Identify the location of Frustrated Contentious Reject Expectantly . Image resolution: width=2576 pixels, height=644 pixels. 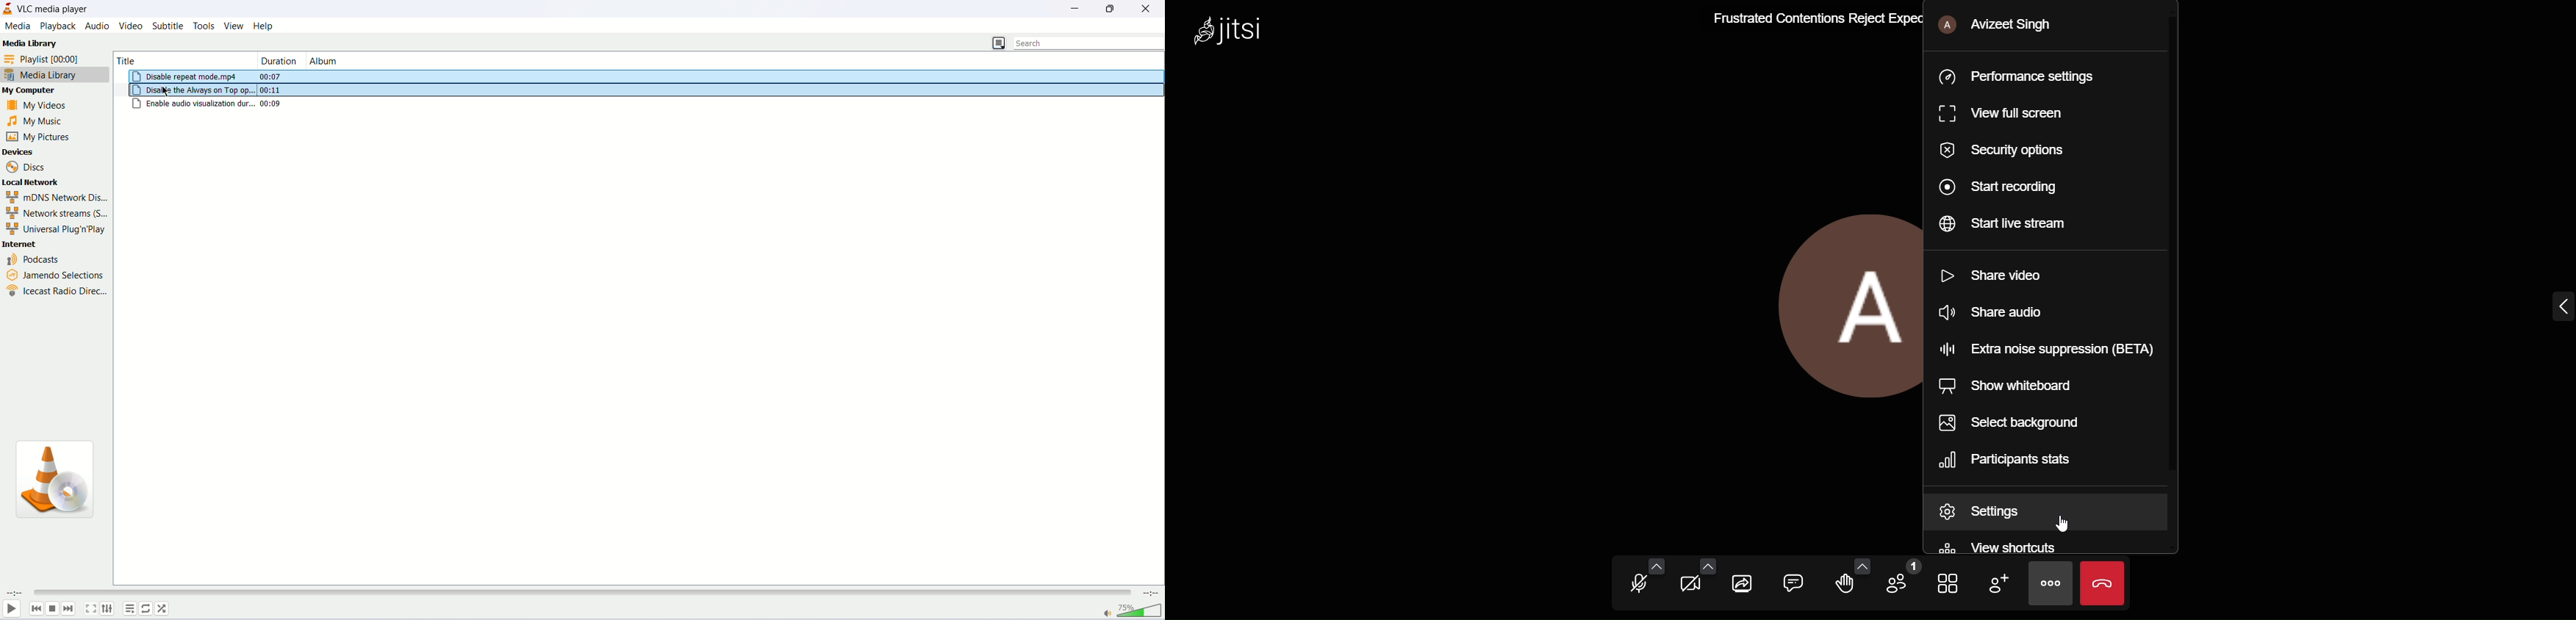
(1818, 21).